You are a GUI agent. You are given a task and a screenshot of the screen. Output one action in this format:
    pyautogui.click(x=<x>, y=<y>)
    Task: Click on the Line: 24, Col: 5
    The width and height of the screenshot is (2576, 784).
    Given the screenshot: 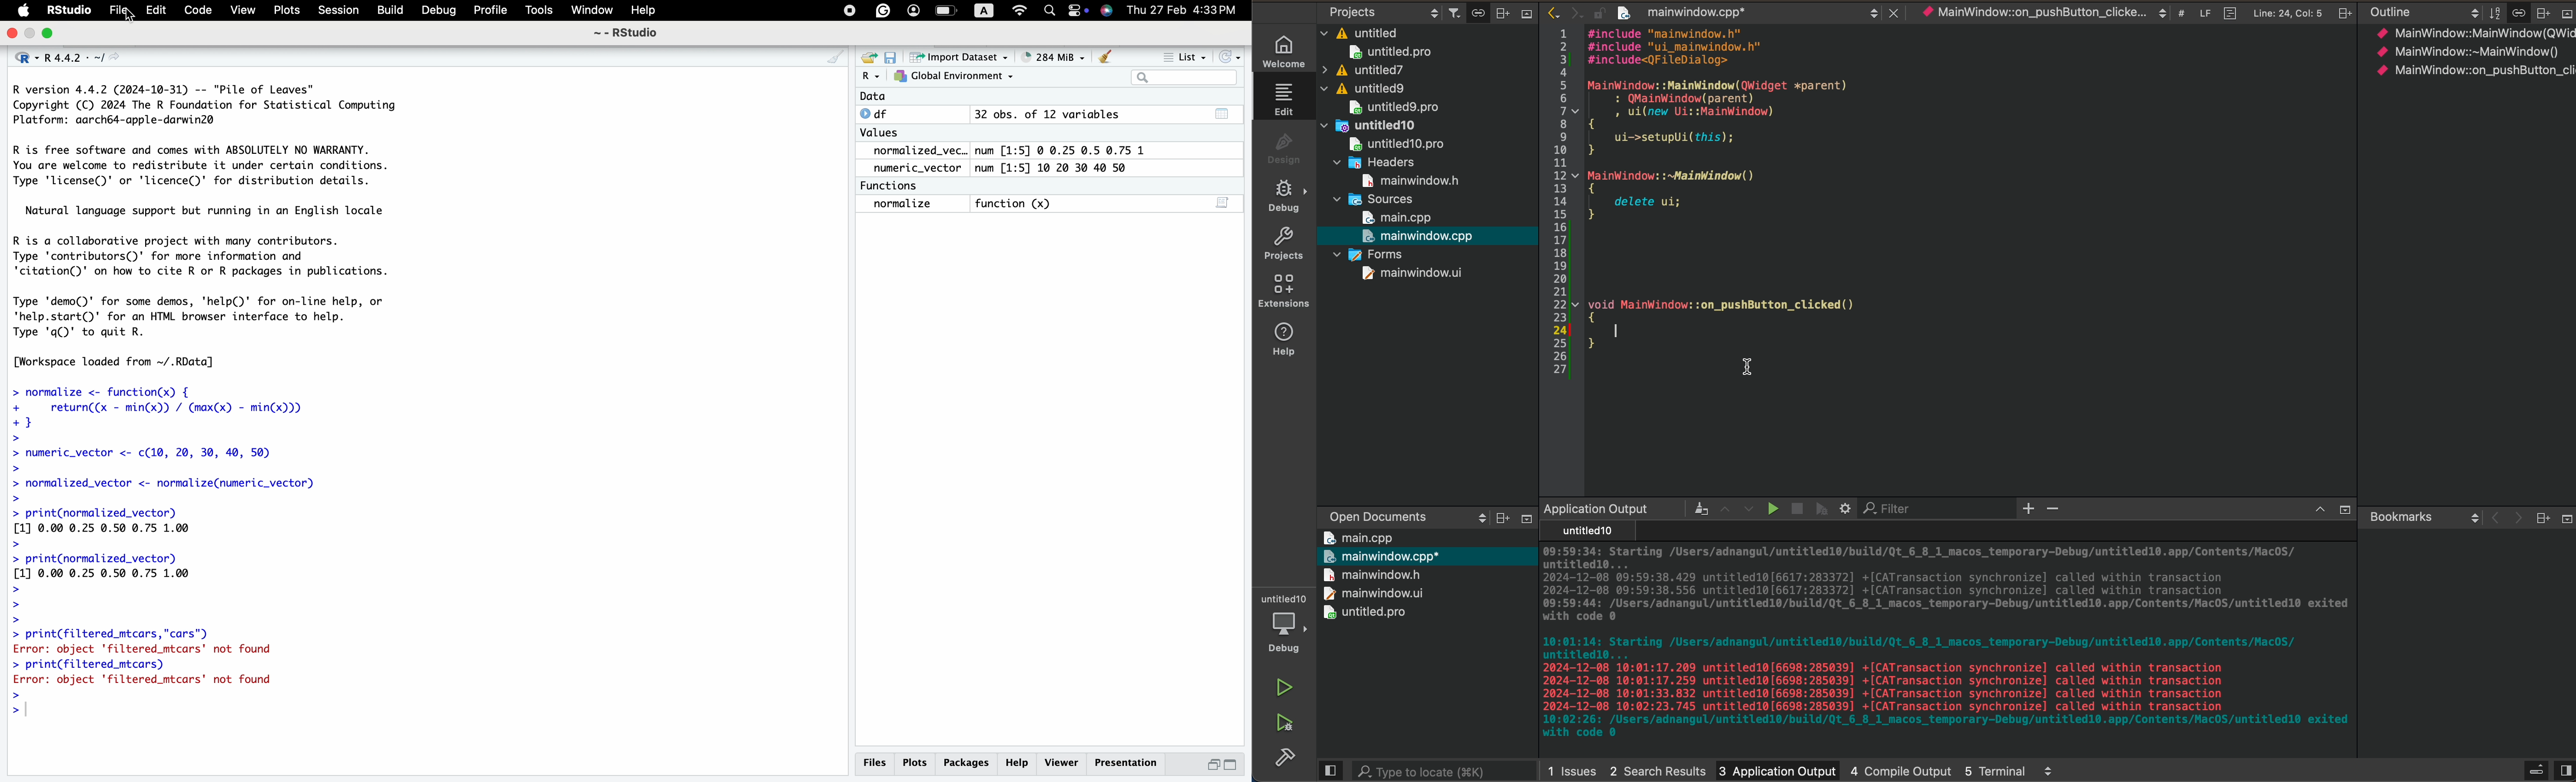 What is the action you would take?
    pyautogui.click(x=2287, y=12)
    